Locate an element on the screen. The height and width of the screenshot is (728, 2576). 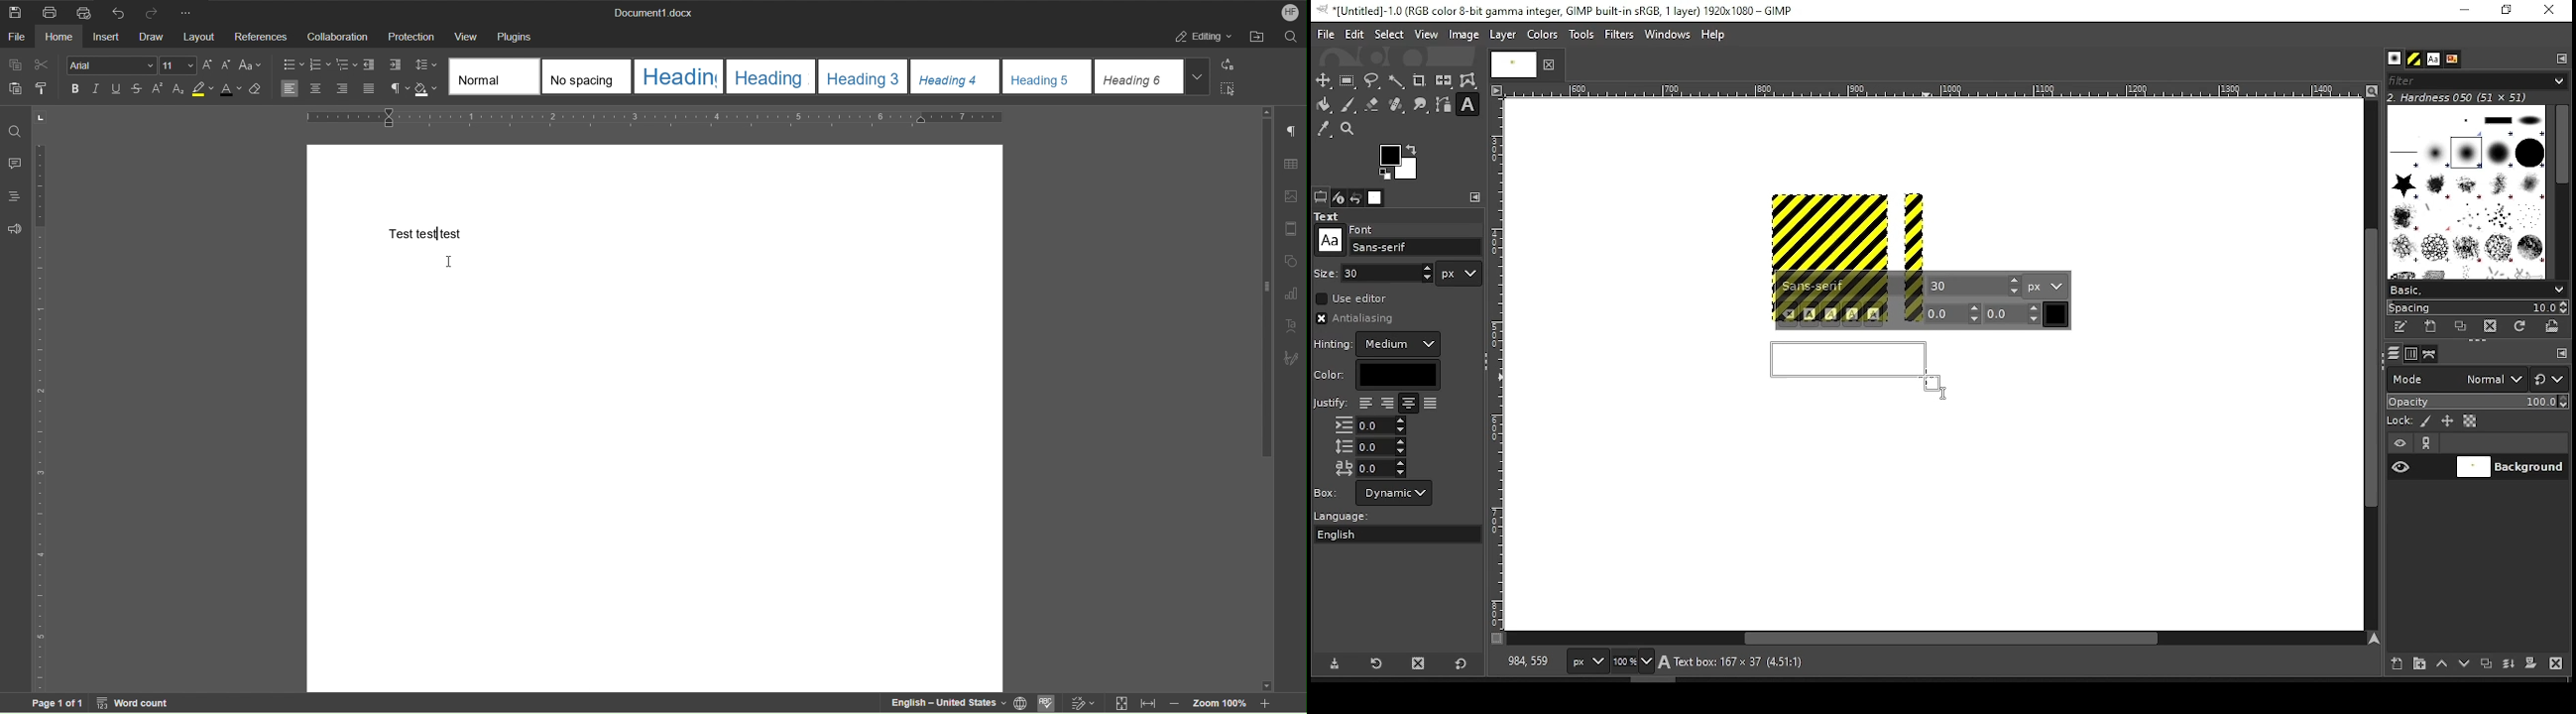
Erase Style is located at coordinates (256, 91).